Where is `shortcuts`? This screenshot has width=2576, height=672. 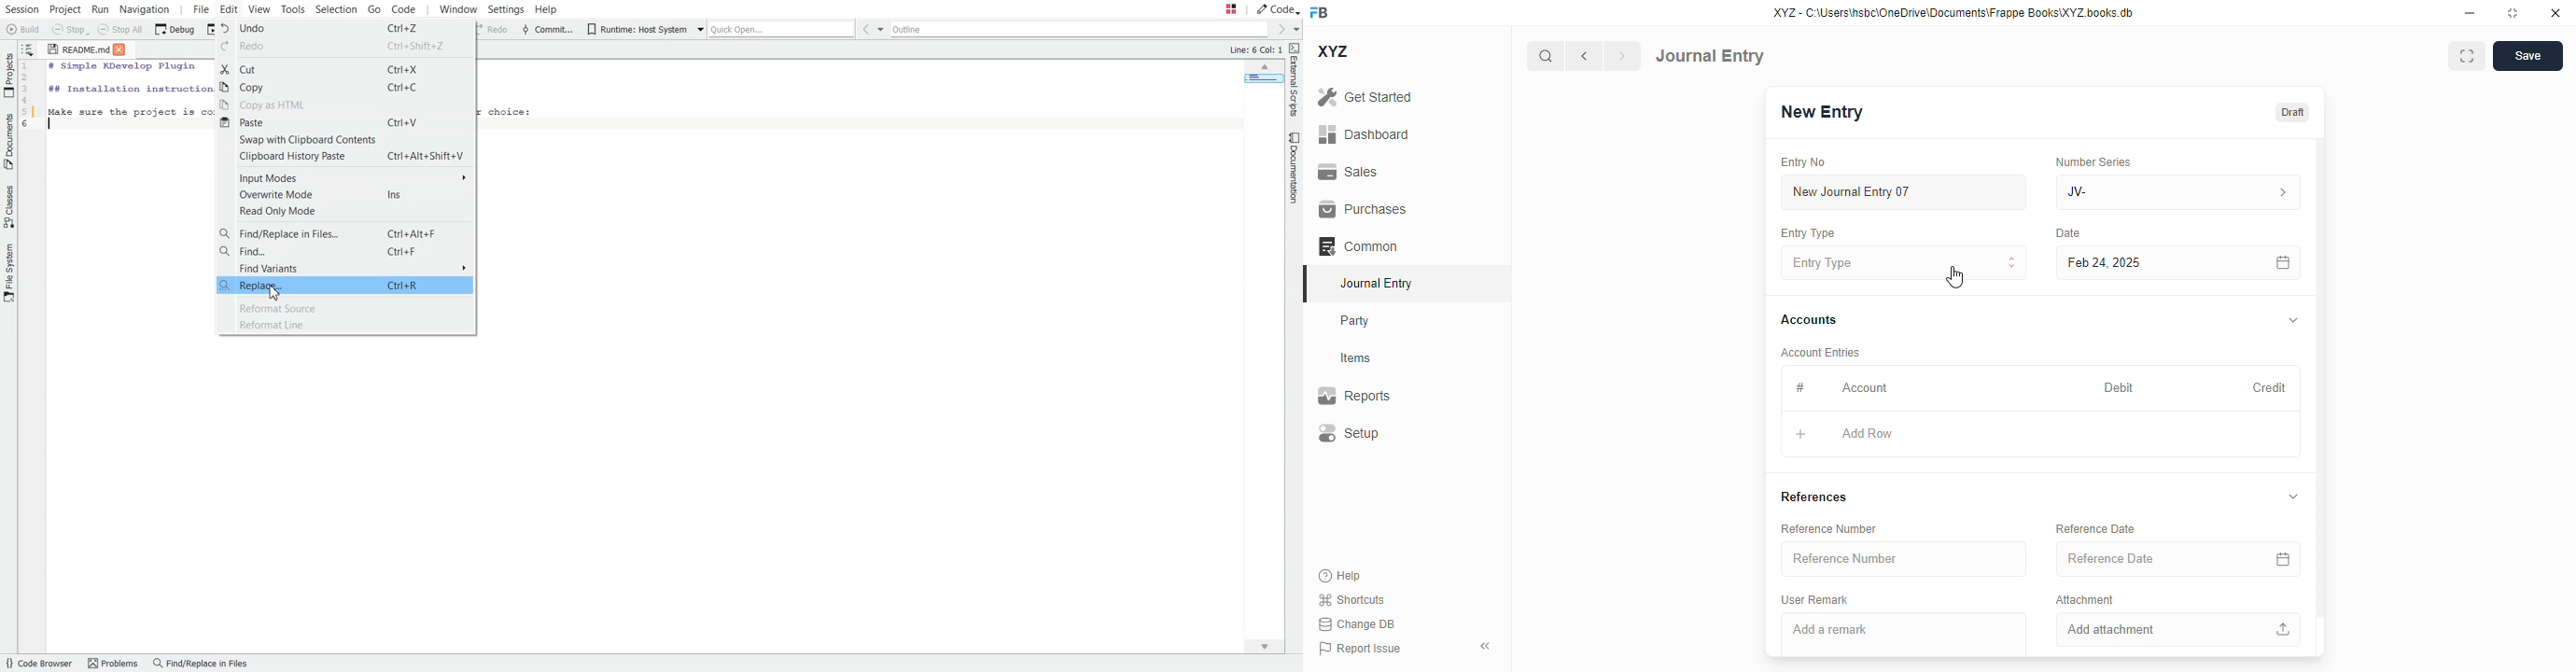
shortcuts is located at coordinates (1351, 599).